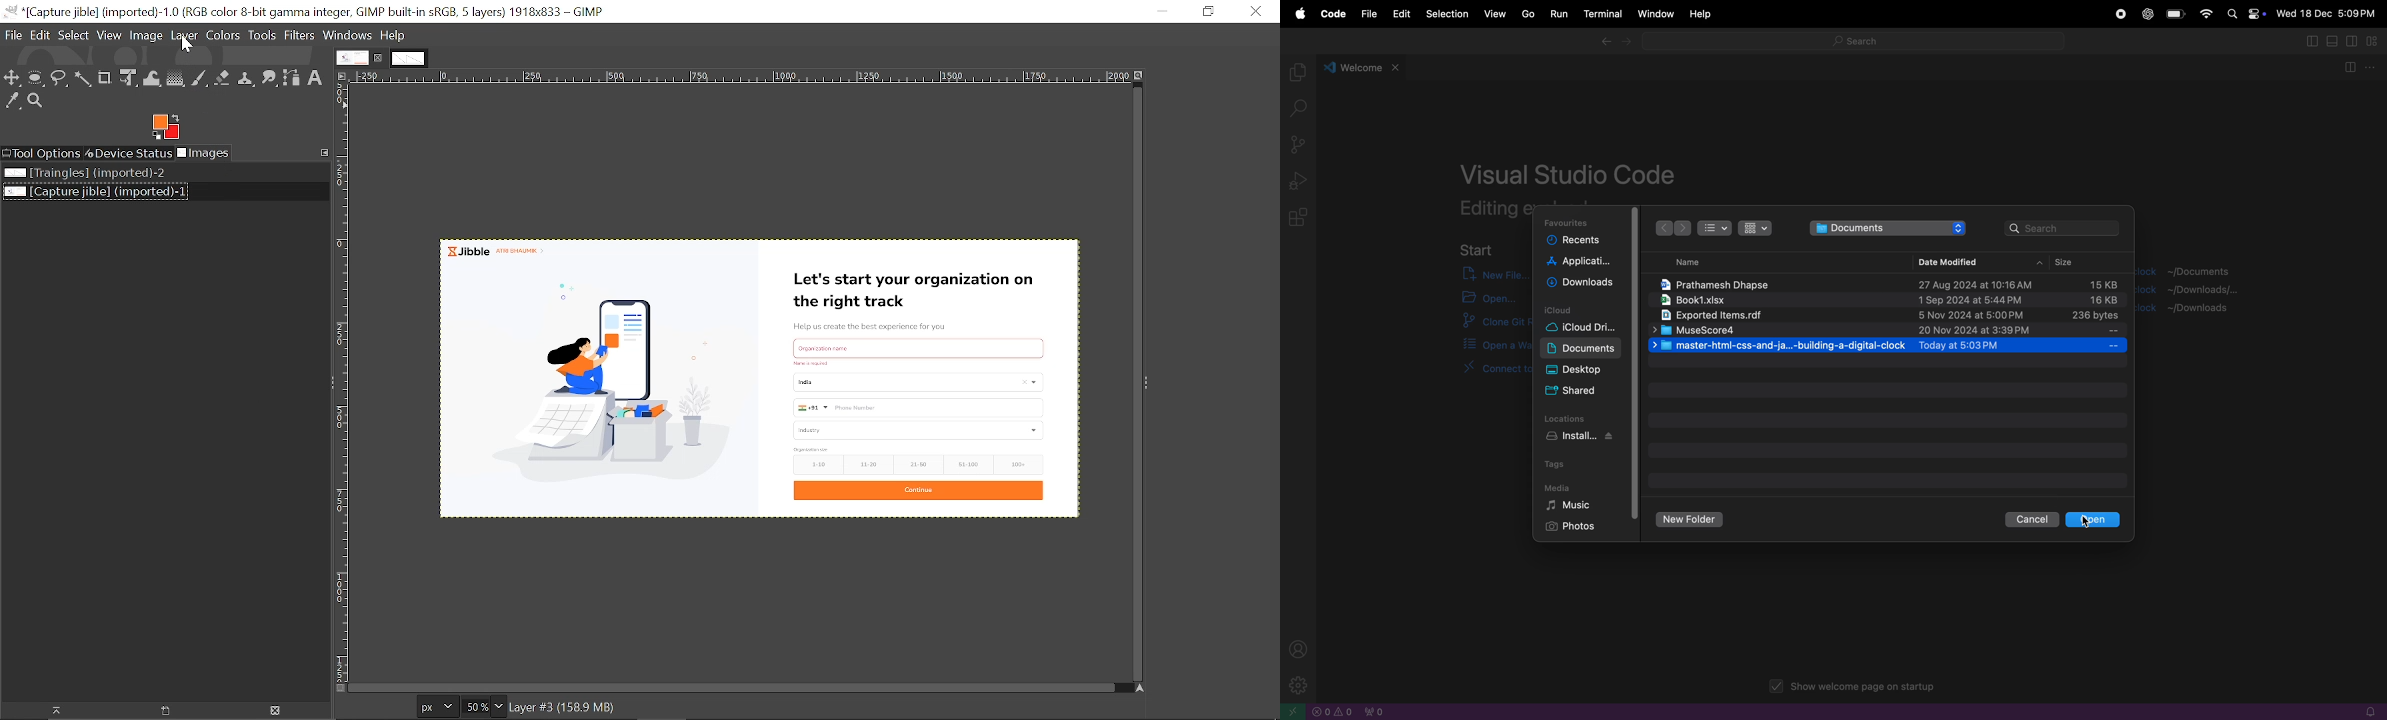  Describe the element at coordinates (2354, 41) in the screenshot. I see `toggle secondary side panel` at that location.